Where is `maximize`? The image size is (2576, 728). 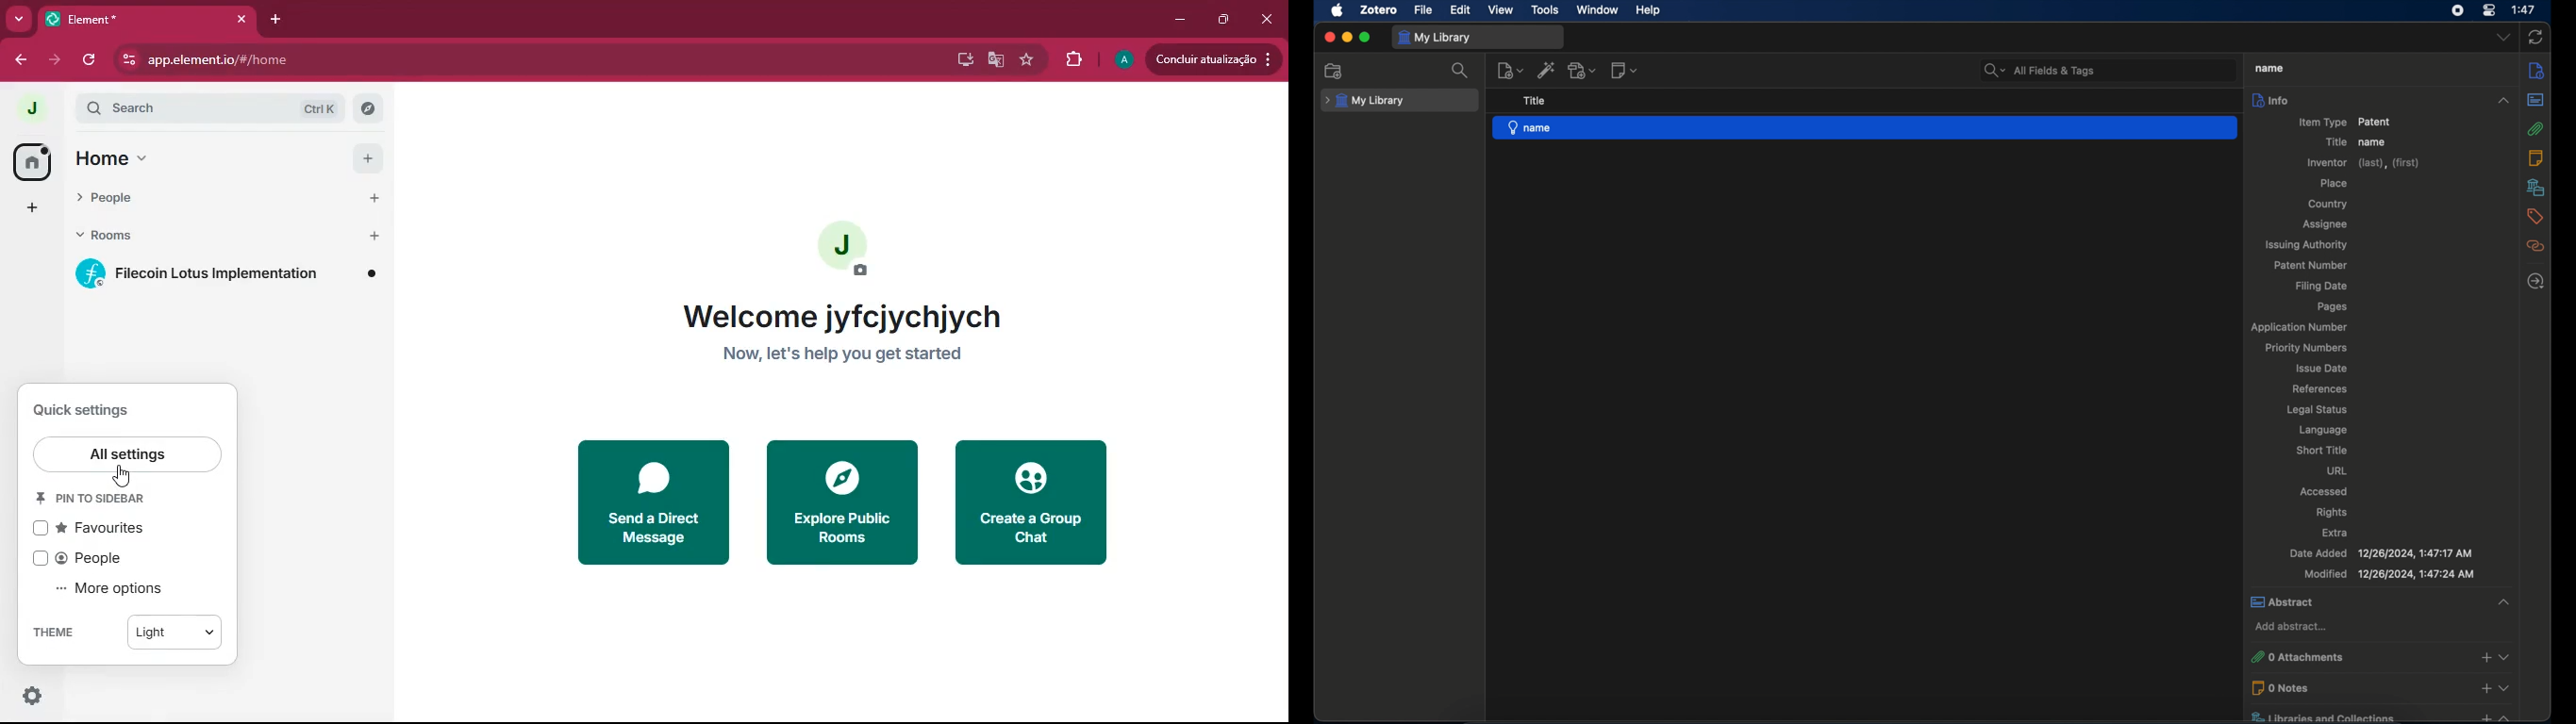
maximize is located at coordinates (1224, 19).